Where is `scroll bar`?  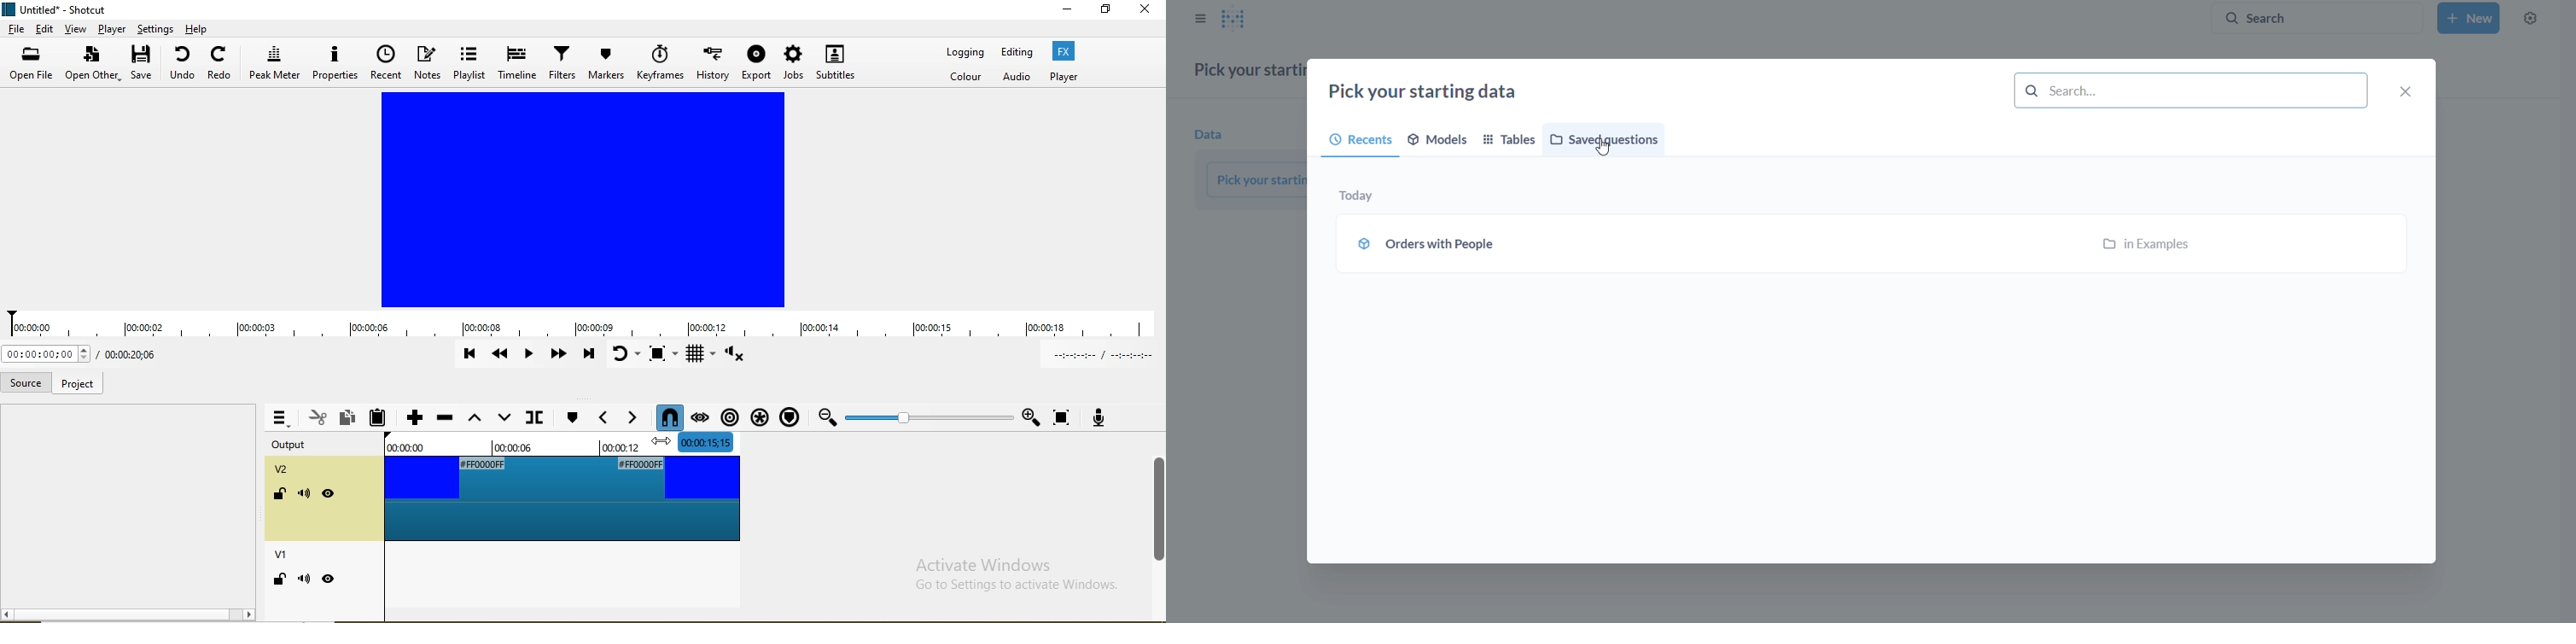 scroll bar is located at coordinates (1158, 504).